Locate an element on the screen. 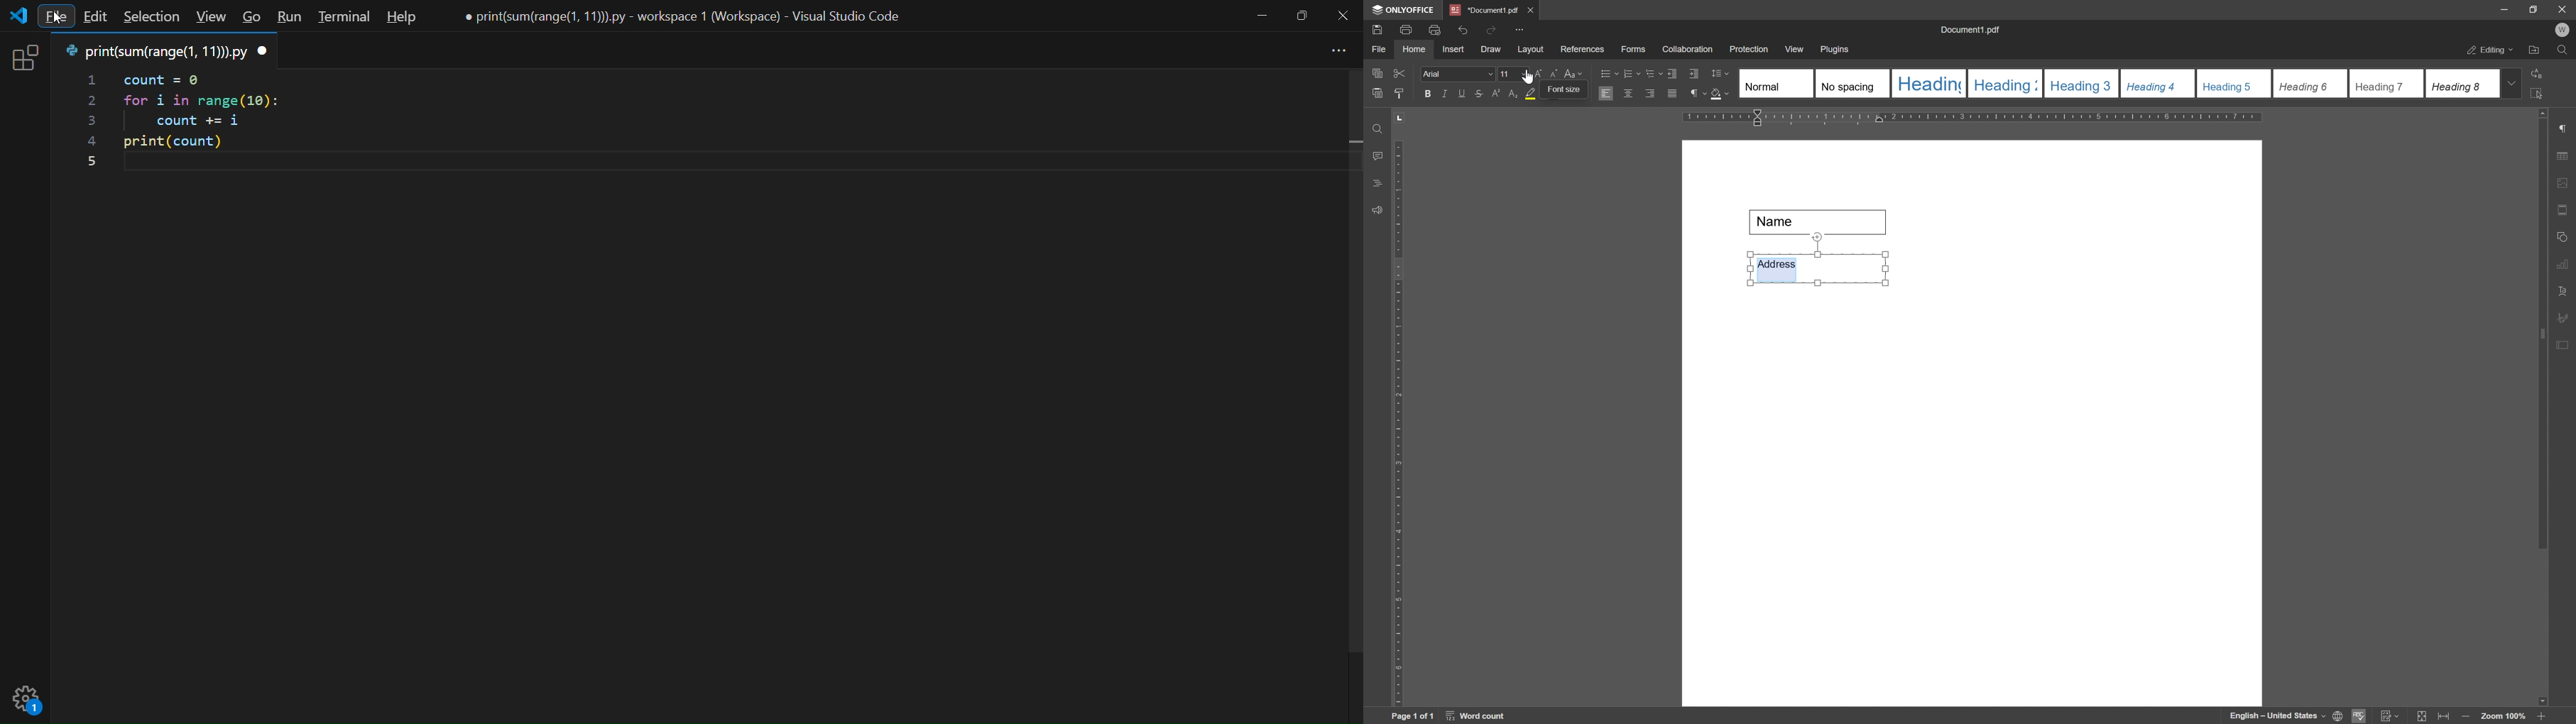 Image resolution: width=2576 pixels, height=728 pixels. Type of headings is located at coordinates (2118, 83).